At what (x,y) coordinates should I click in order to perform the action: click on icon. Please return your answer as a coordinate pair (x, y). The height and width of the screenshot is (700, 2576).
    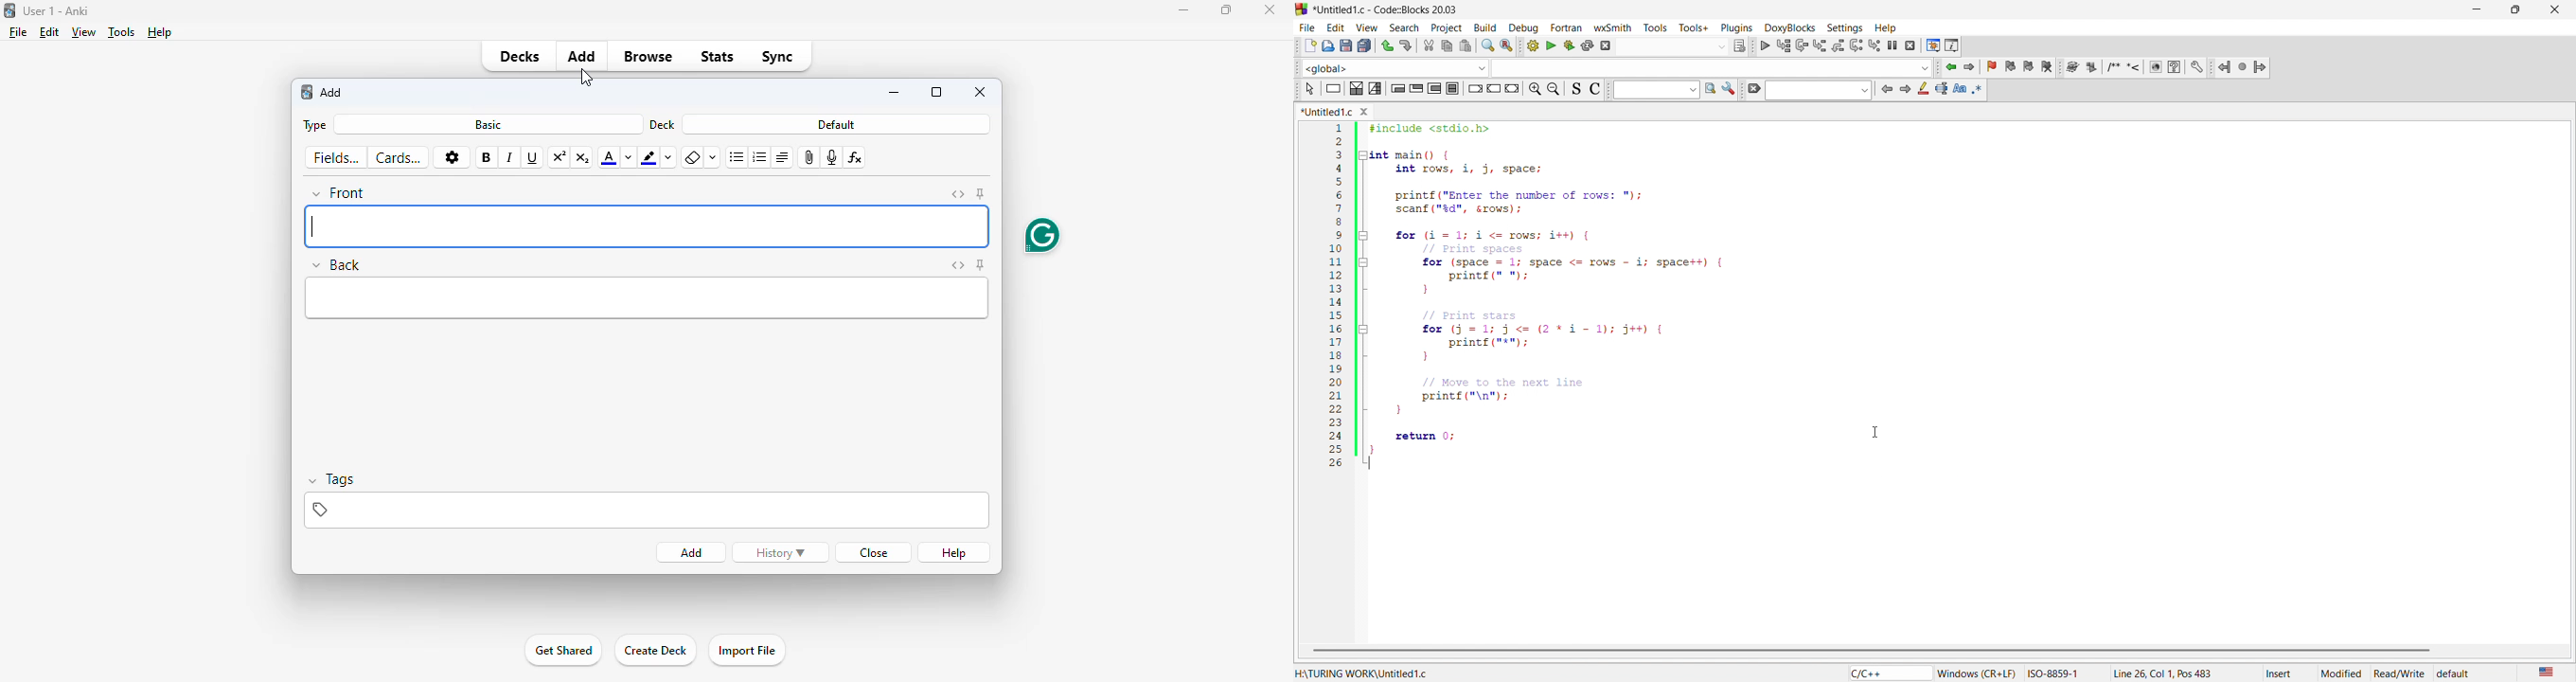
    Looking at the image, I should click on (1309, 90).